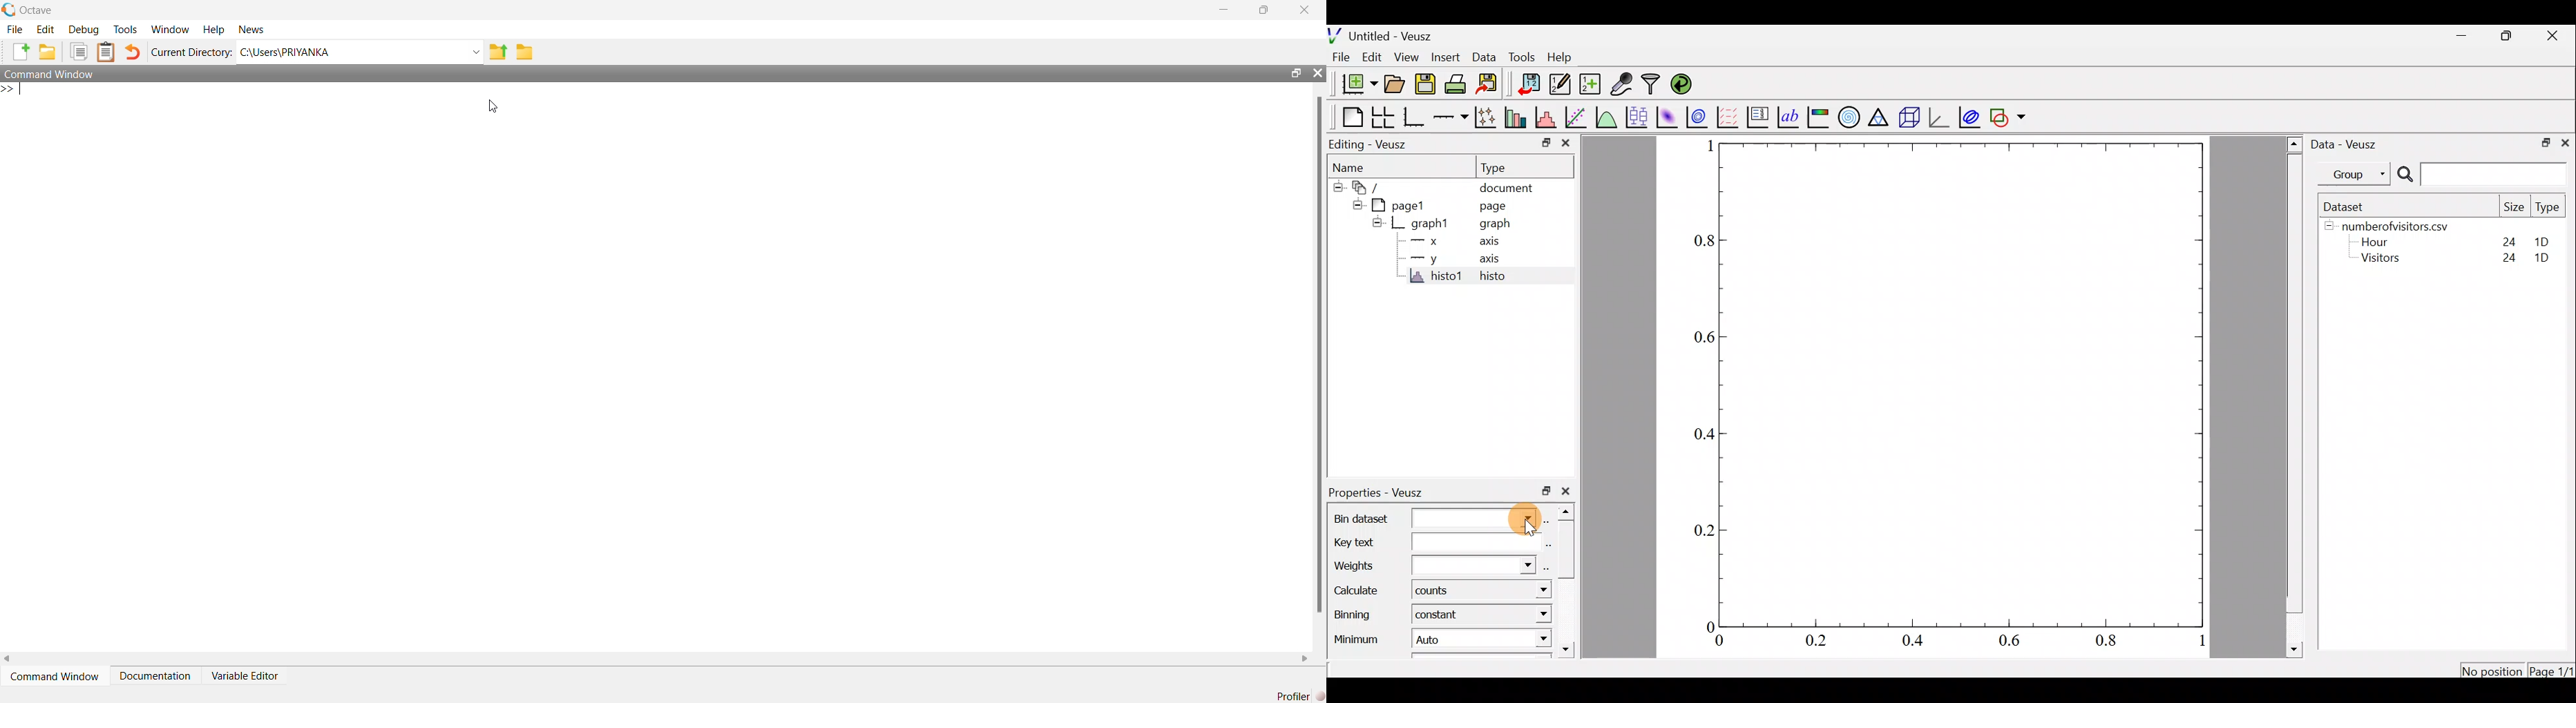  I want to click on hide sub menu, so click(1374, 225).